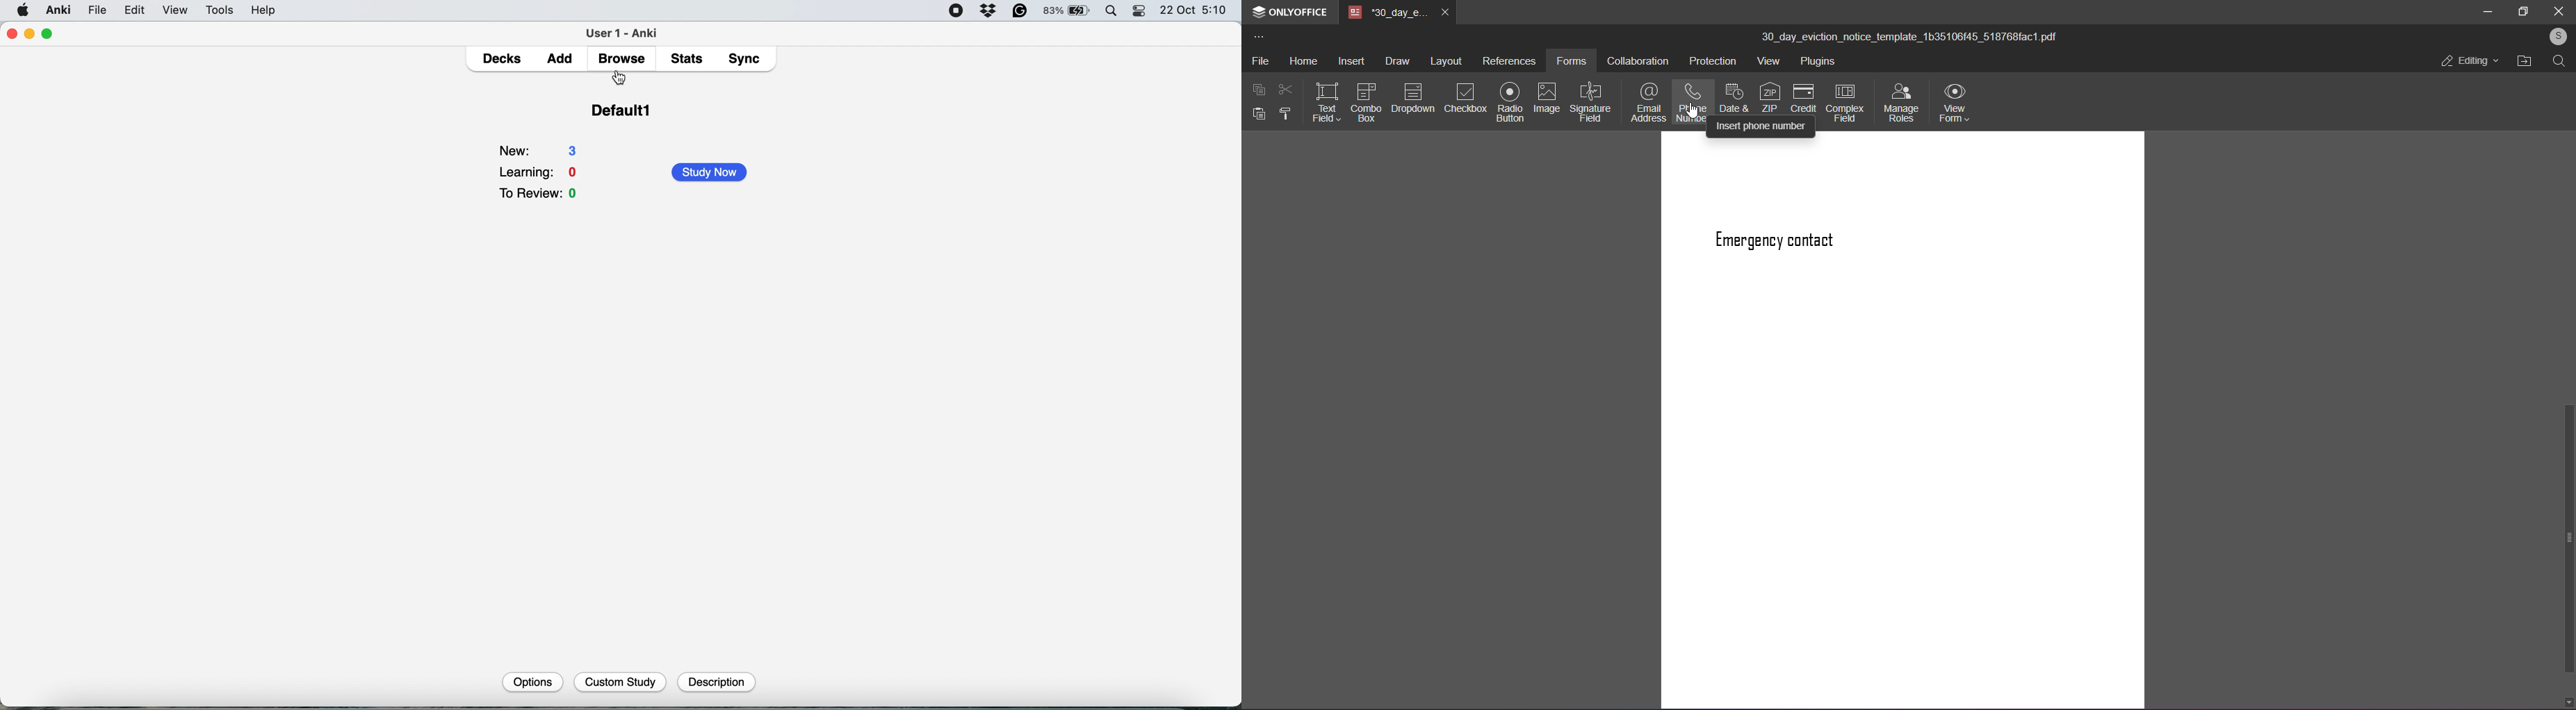  Describe the element at coordinates (1592, 101) in the screenshot. I see `signature` at that location.